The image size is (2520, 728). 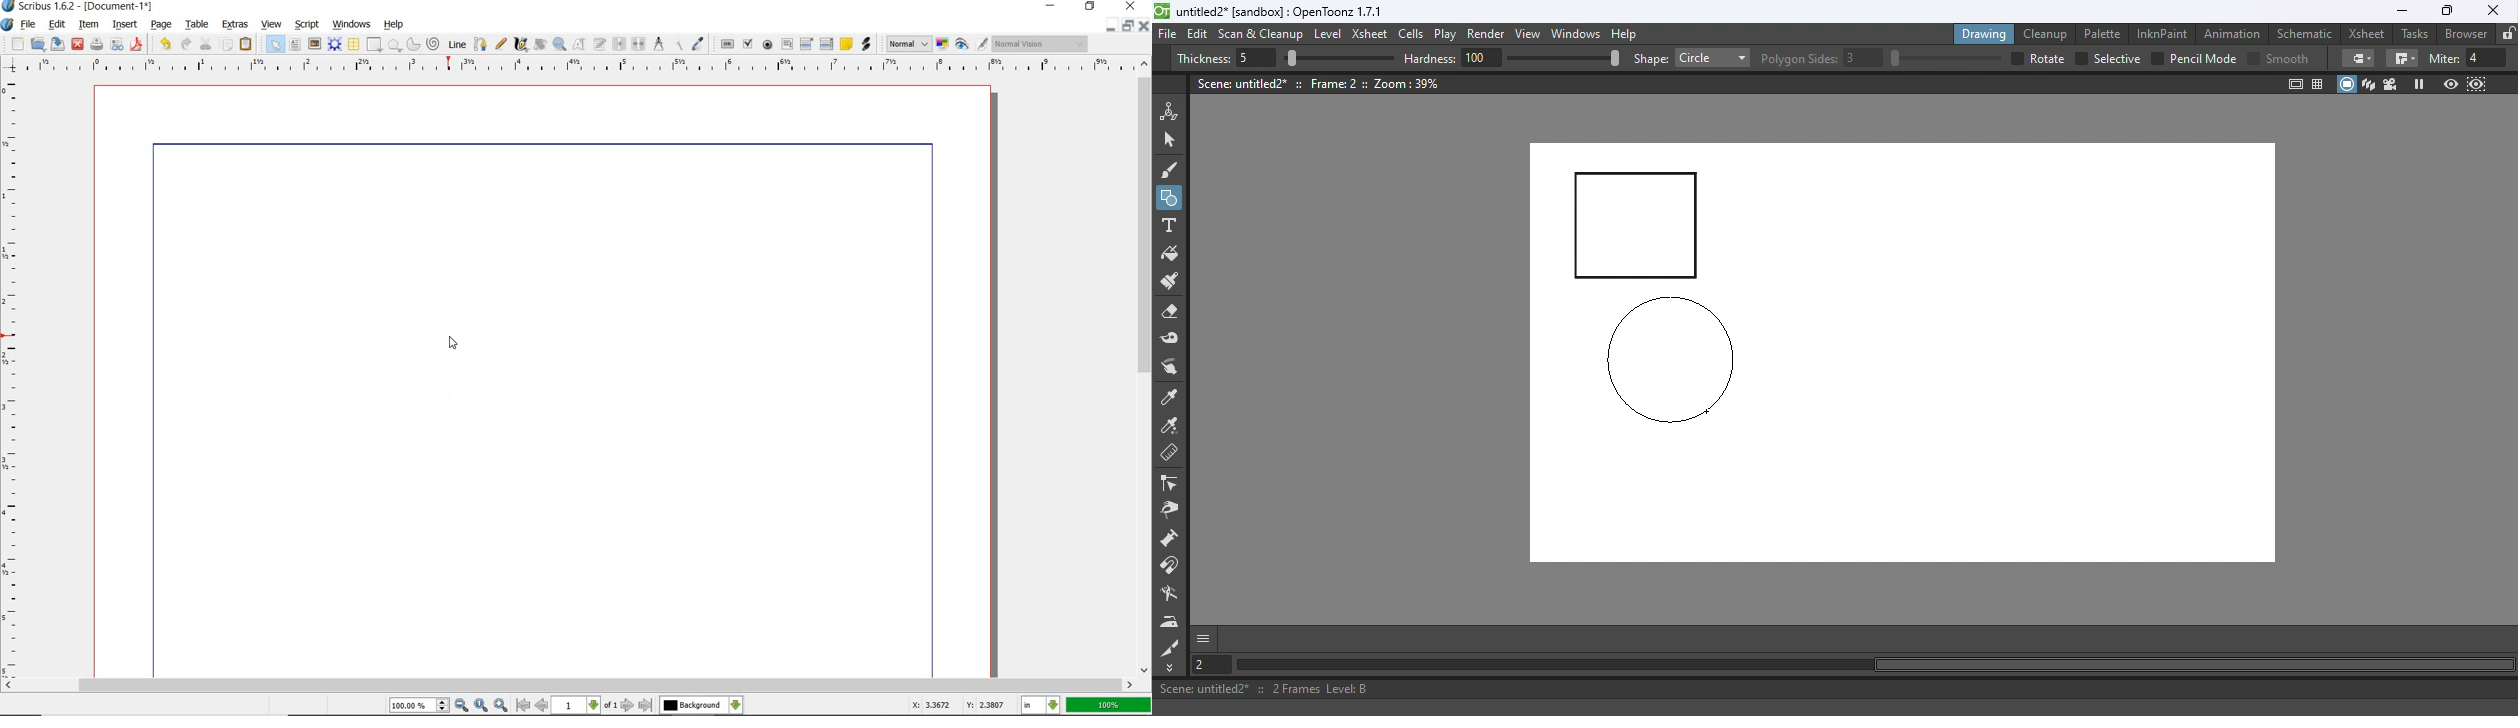 I want to click on save as pdf, so click(x=137, y=44).